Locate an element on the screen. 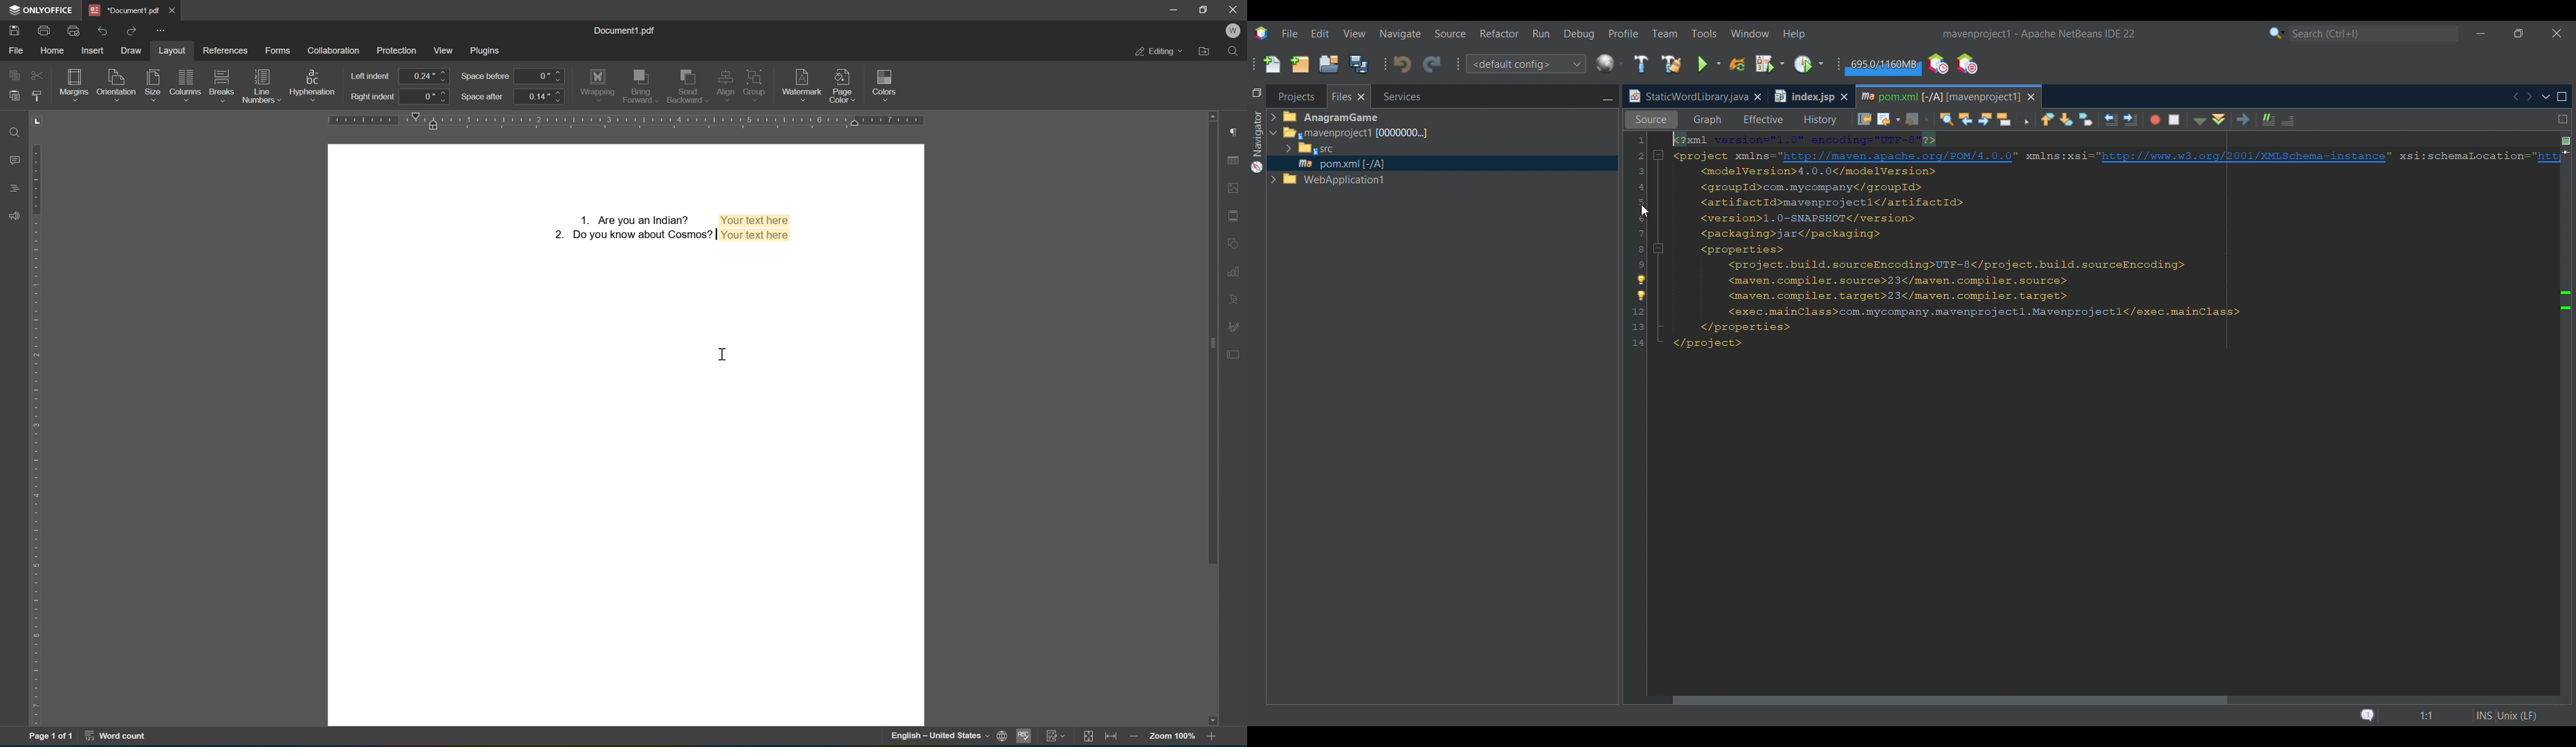 Image resolution: width=2576 pixels, height=756 pixels. protection is located at coordinates (398, 50).